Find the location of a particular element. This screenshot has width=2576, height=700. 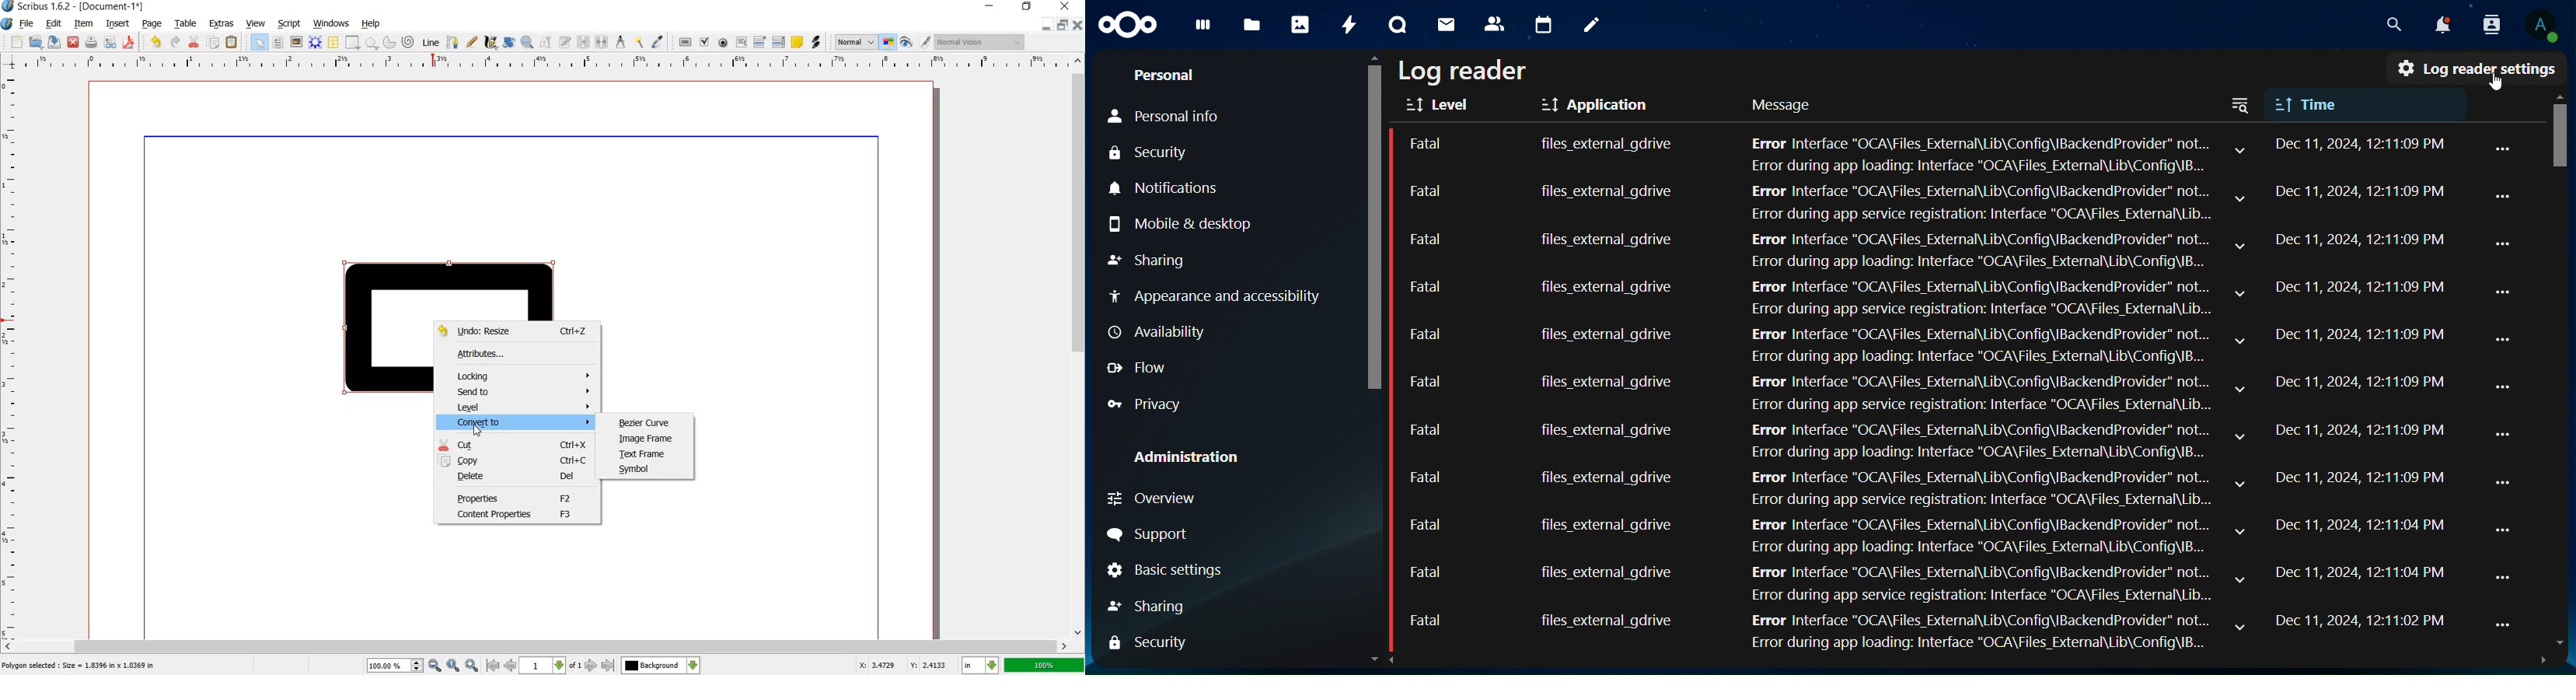

information about log level, application, it's message and time details is located at coordinates (1935, 344).